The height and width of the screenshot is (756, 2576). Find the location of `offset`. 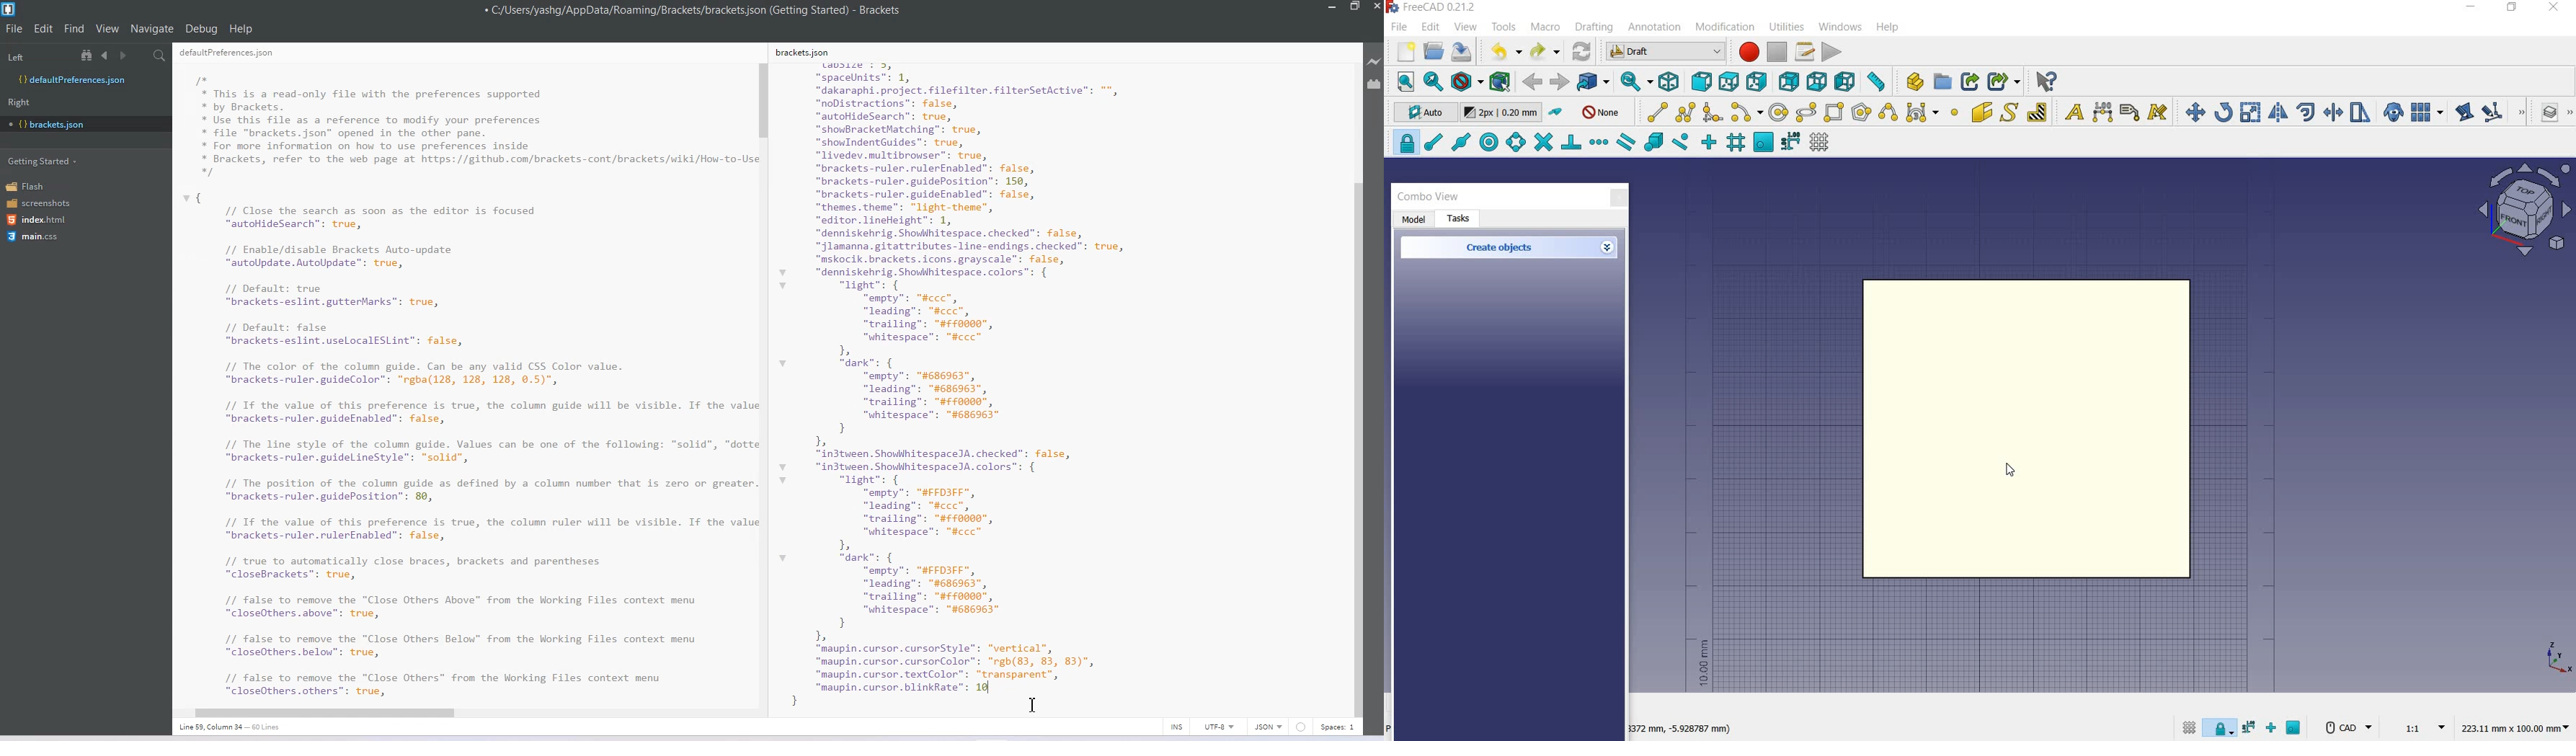

offset is located at coordinates (2306, 112).